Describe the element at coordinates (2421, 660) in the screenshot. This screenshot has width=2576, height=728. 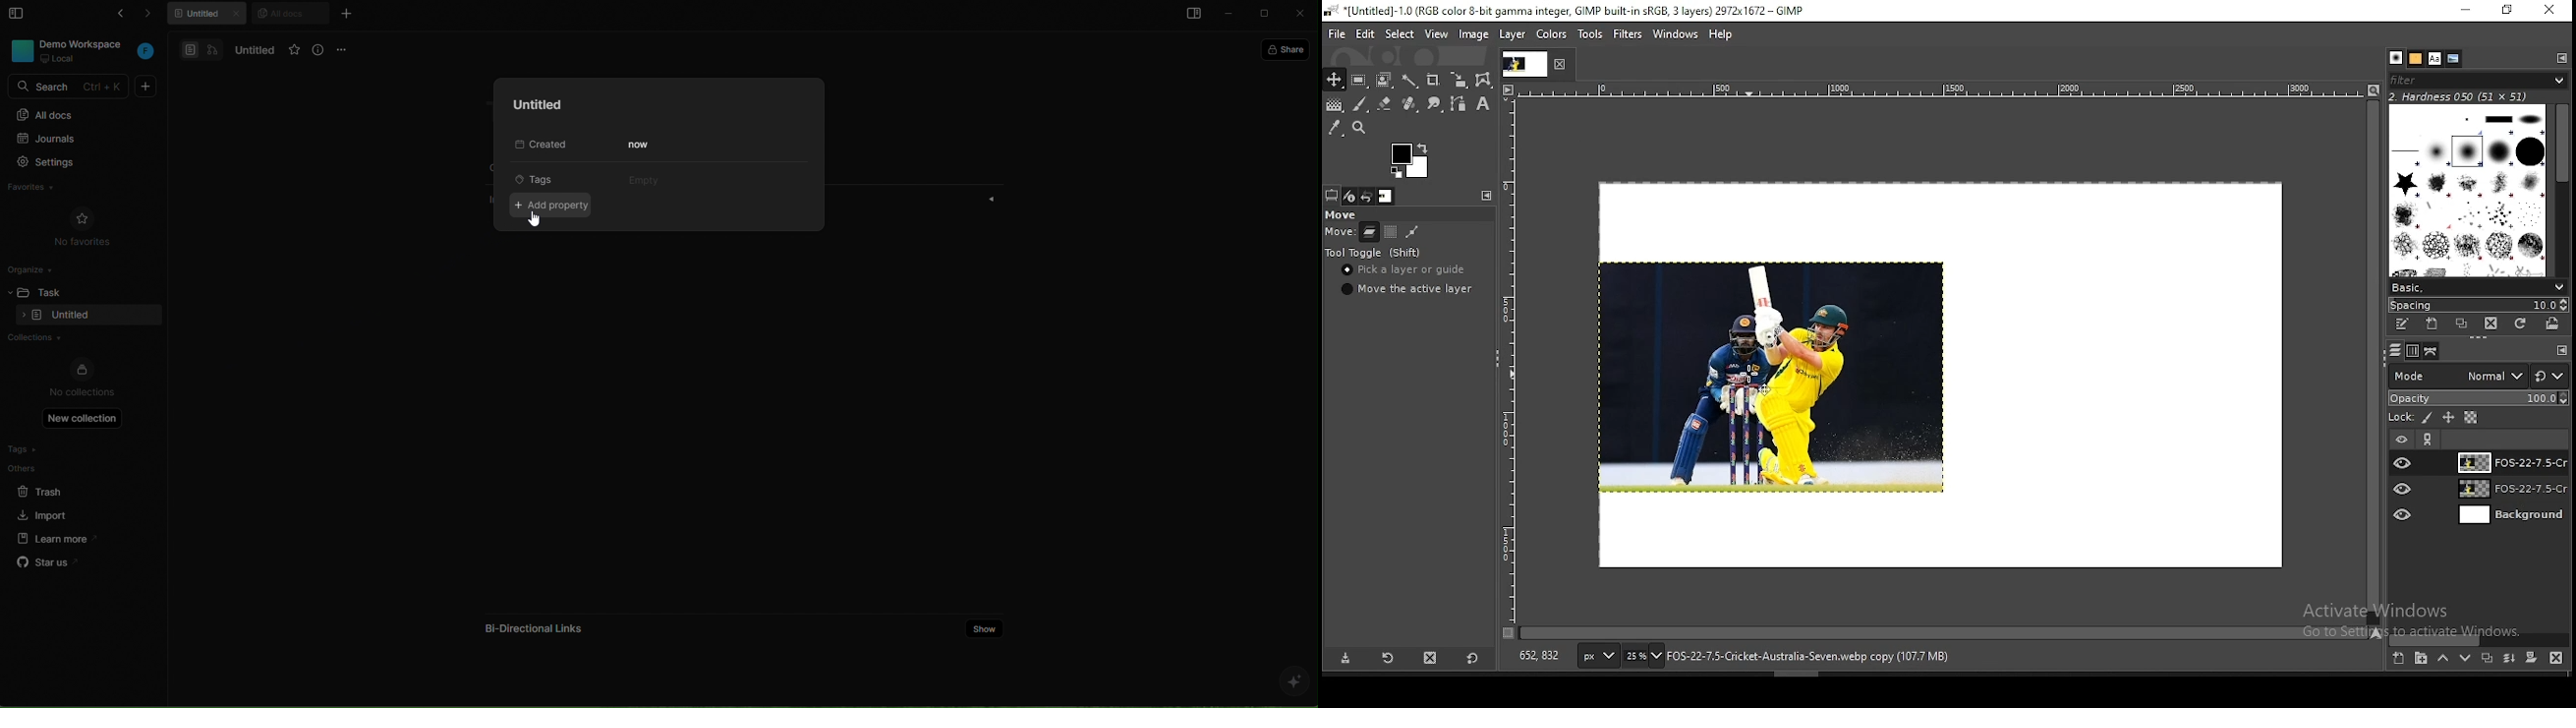
I see `new layer group` at that location.